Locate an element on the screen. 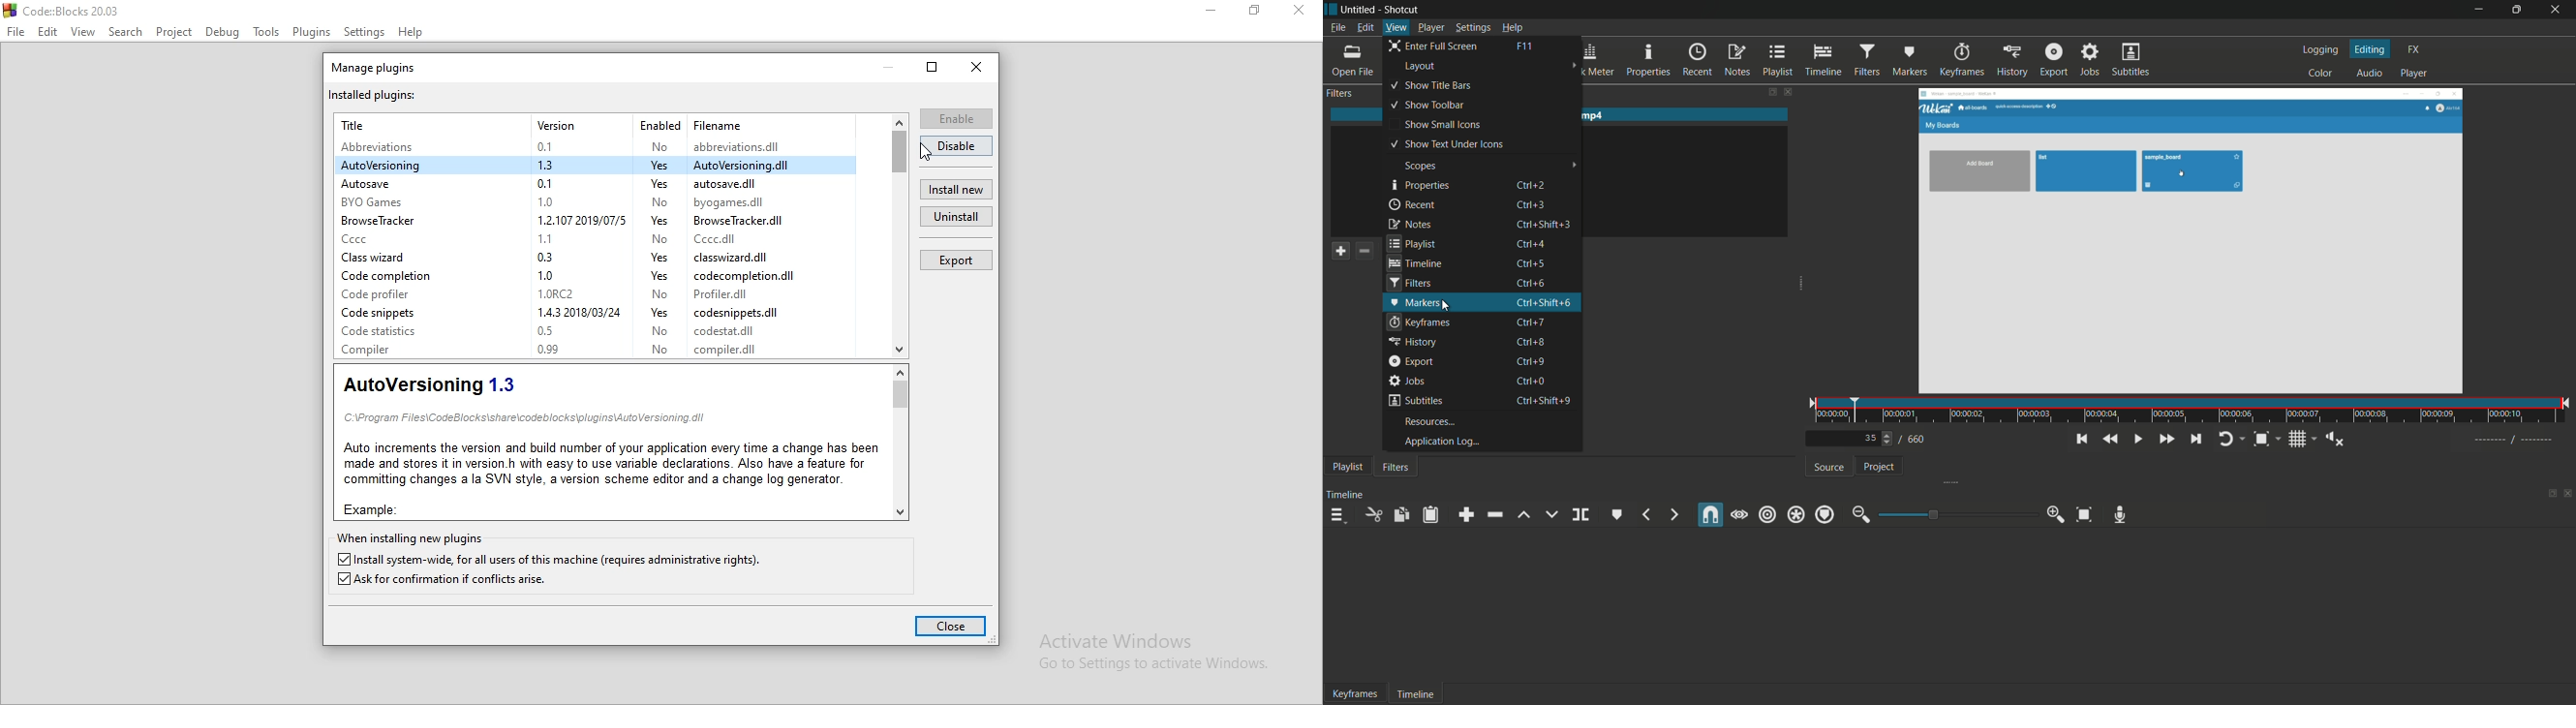  close is located at coordinates (976, 67).